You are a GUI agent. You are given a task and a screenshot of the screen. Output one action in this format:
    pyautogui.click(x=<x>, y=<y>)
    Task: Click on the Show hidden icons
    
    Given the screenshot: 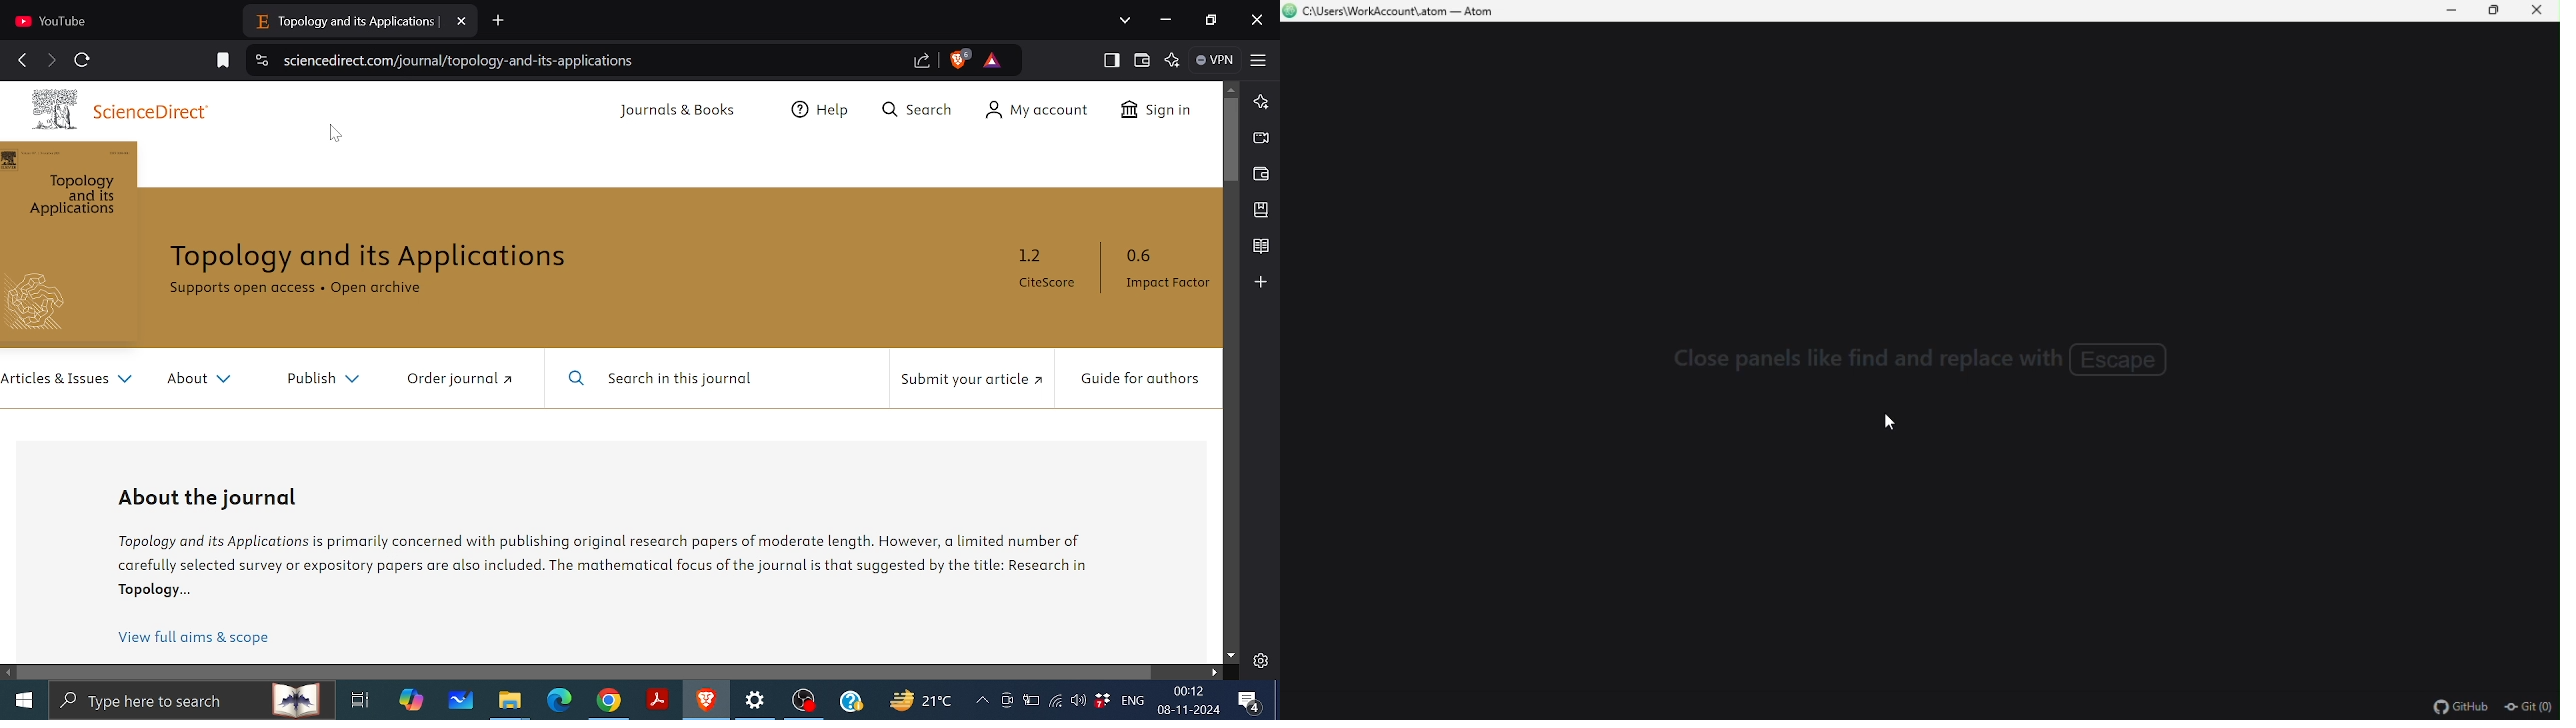 What is the action you would take?
    pyautogui.click(x=982, y=701)
    